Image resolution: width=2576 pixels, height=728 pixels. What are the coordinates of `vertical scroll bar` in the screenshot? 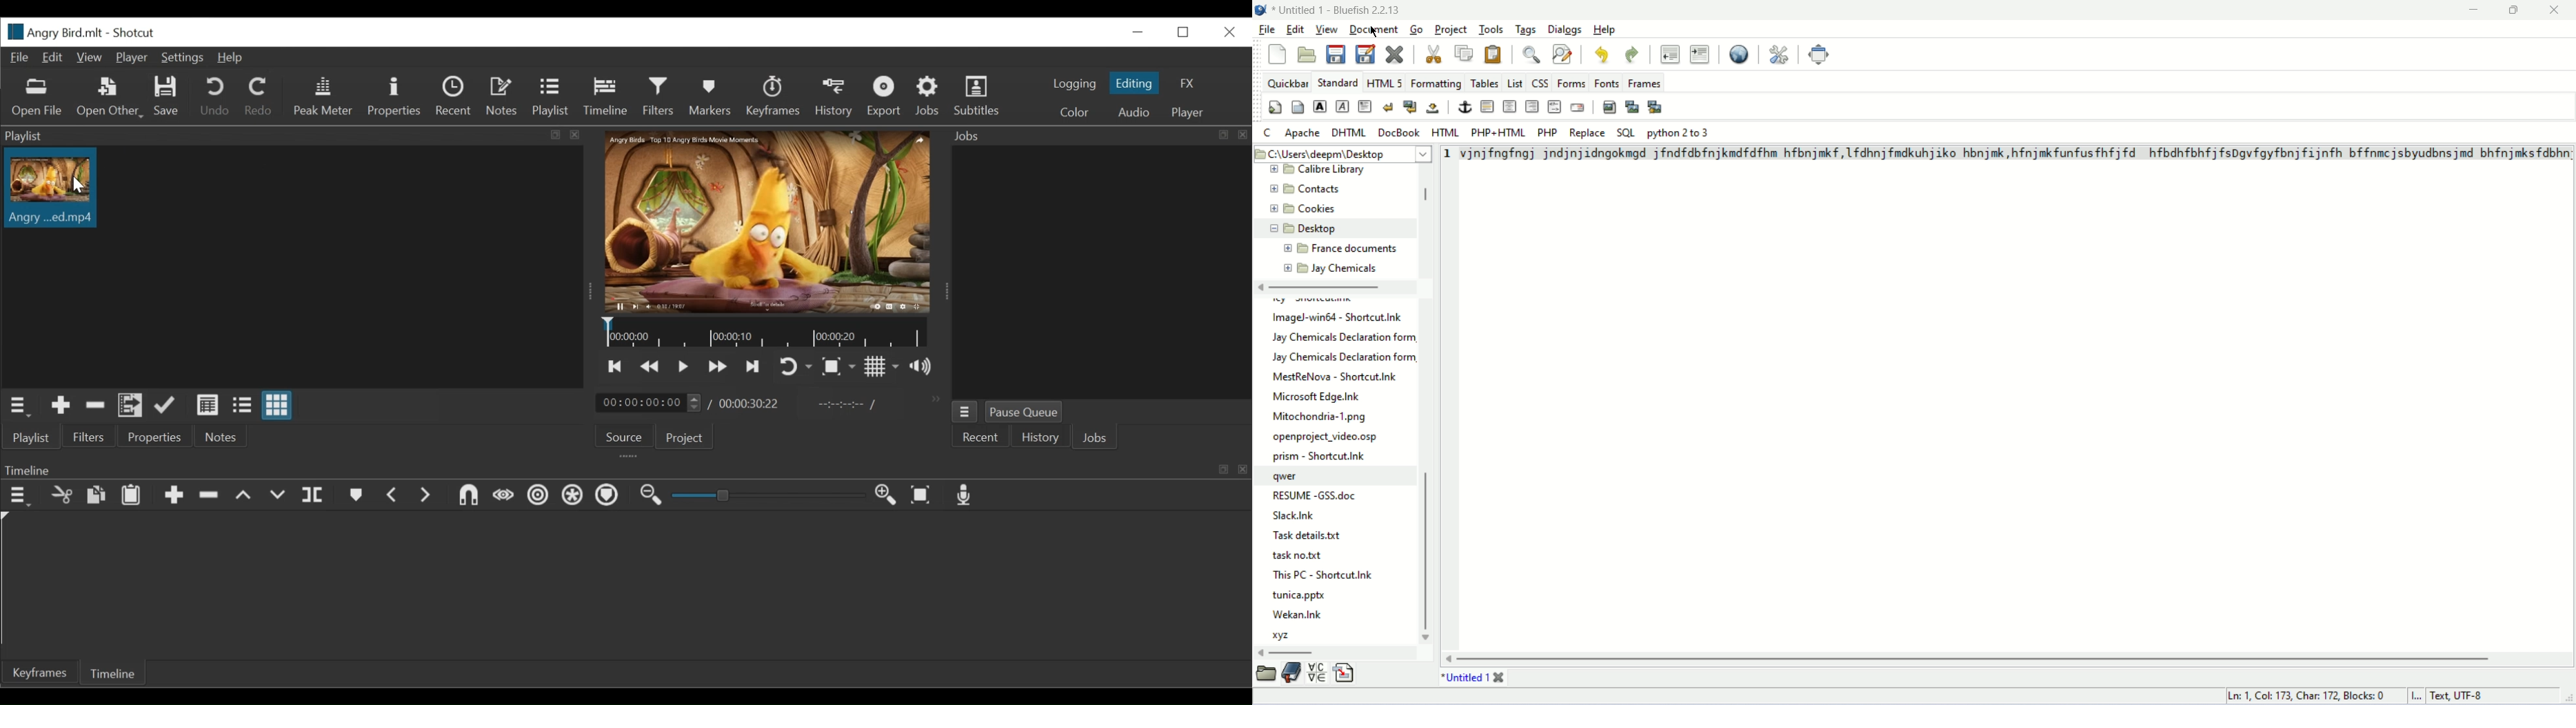 It's located at (1426, 197).